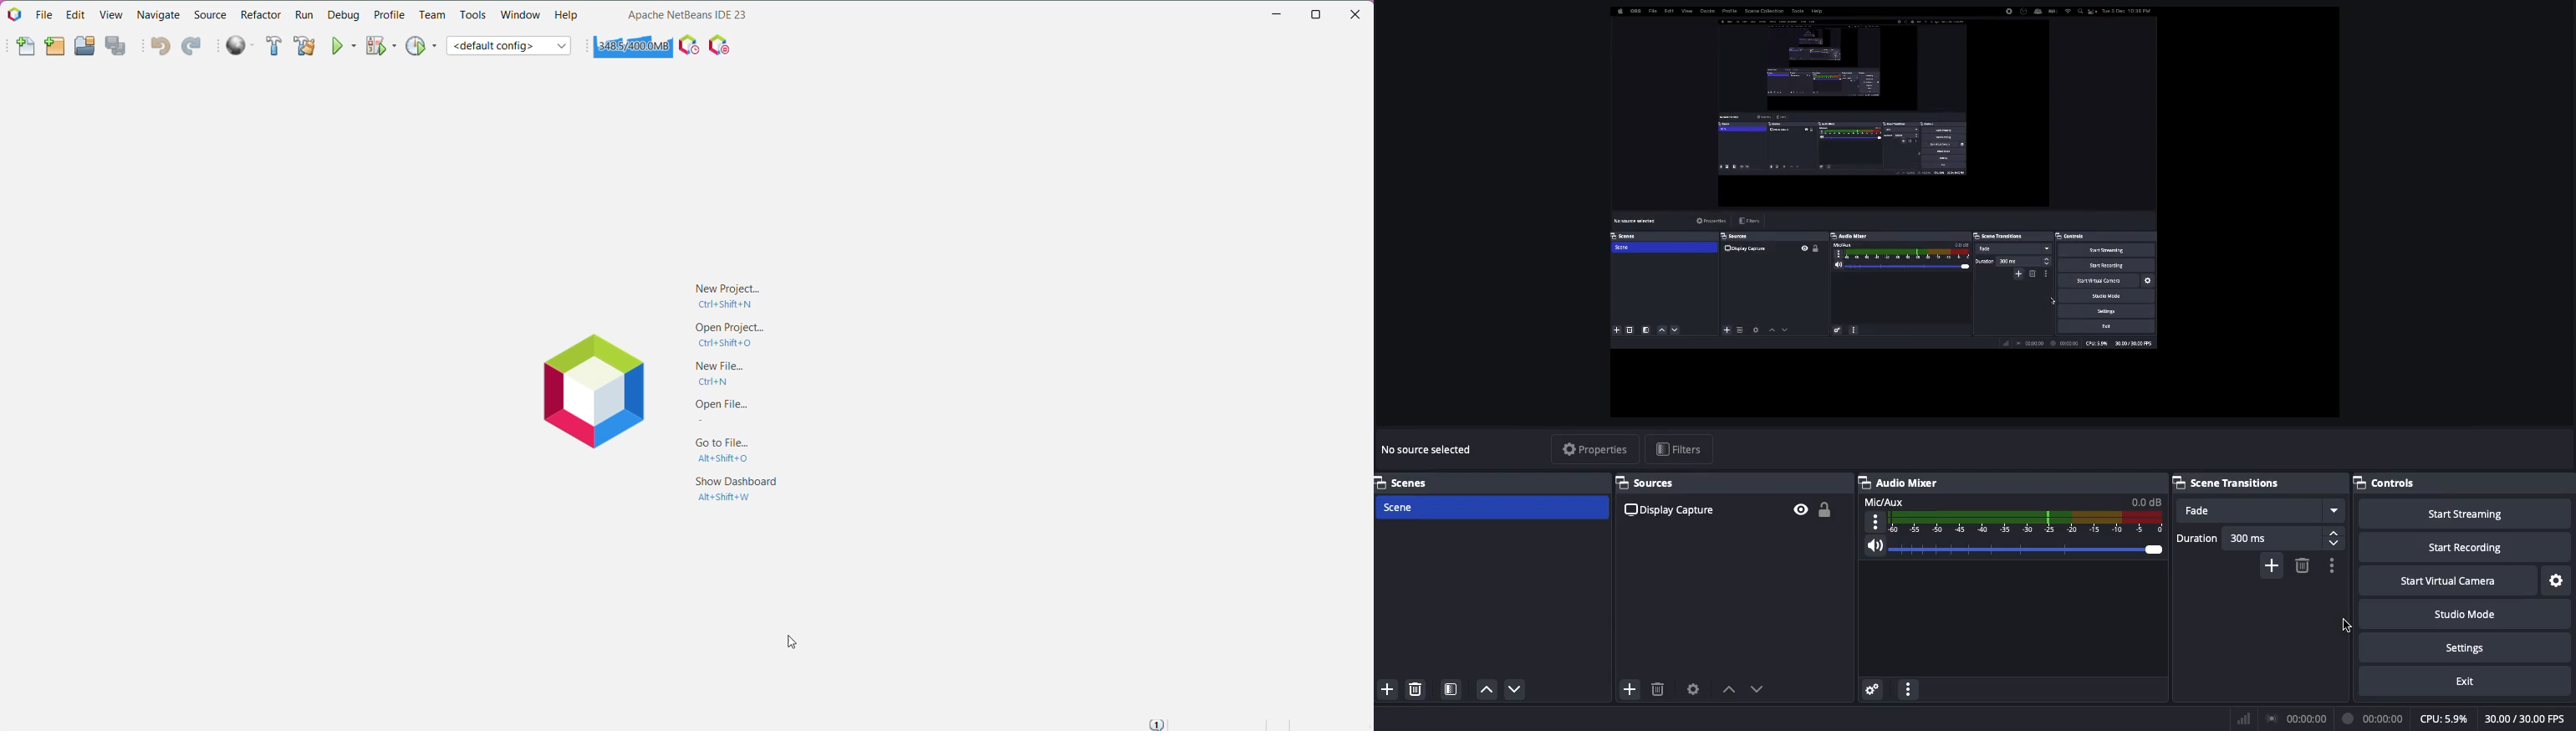  What do you see at coordinates (112, 14) in the screenshot?
I see `View` at bounding box center [112, 14].